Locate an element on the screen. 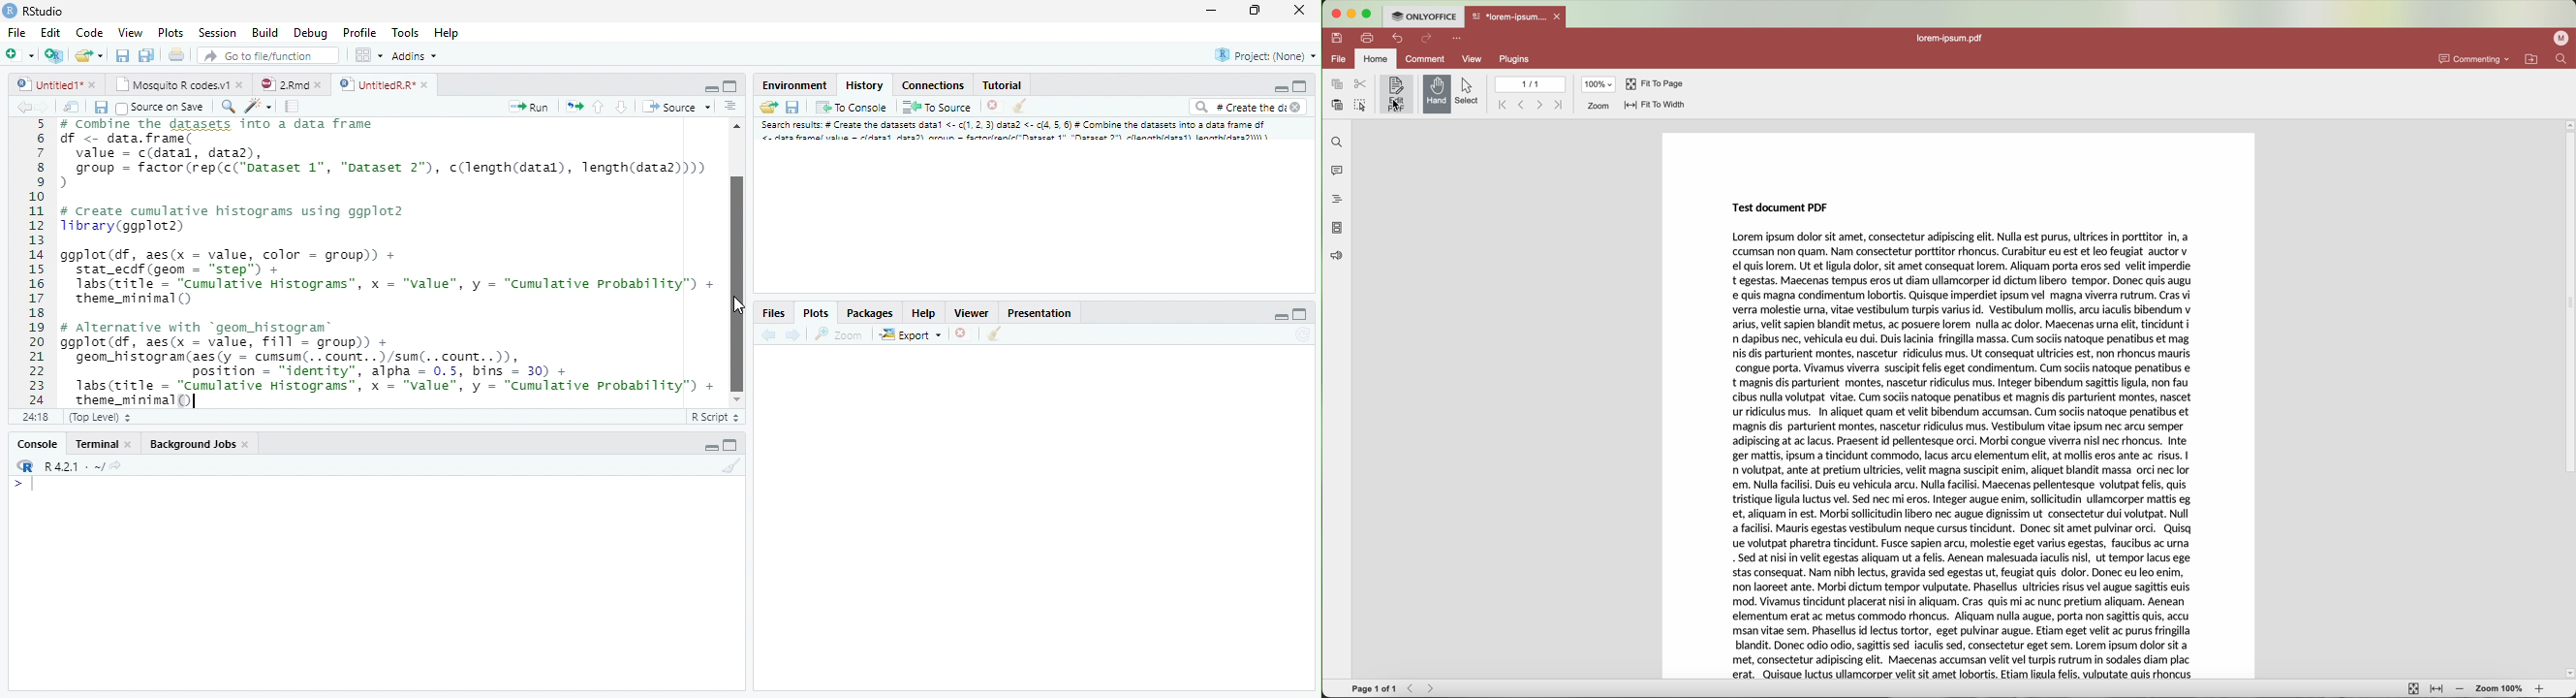  Go to the previous section is located at coordinates (600, 110).